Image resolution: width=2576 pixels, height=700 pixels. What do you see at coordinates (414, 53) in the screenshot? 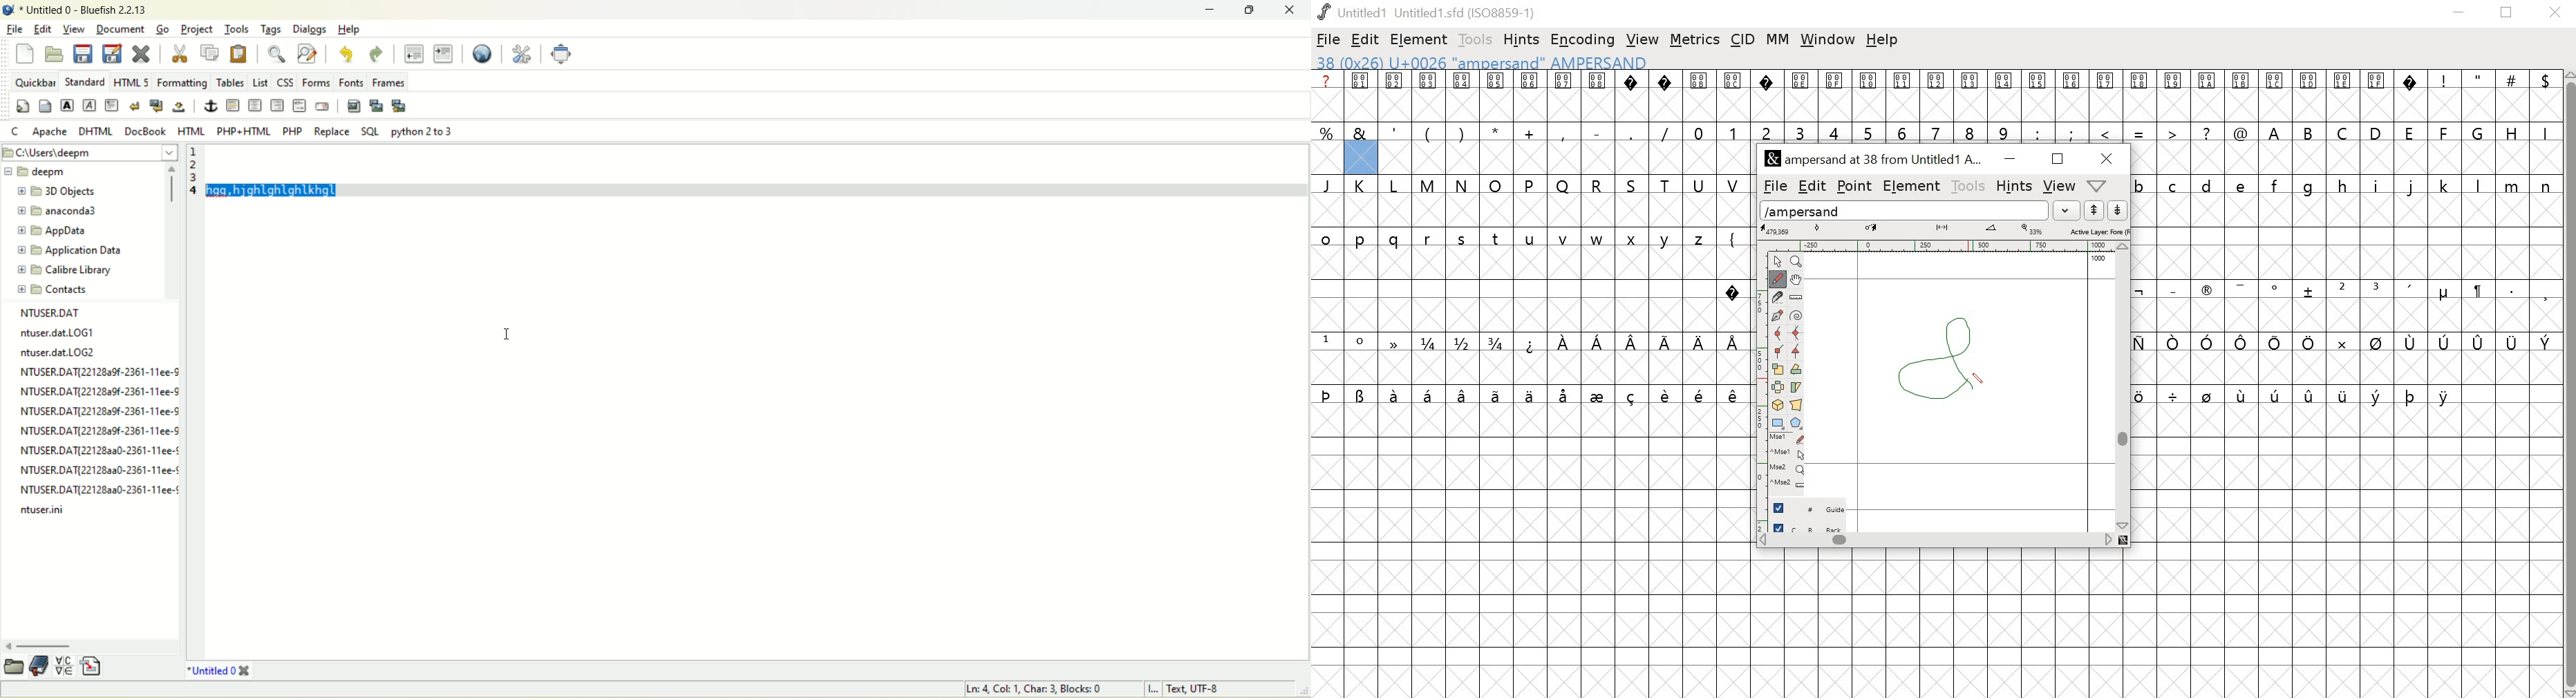
I see `unindent` at bounding box center [414, 53].